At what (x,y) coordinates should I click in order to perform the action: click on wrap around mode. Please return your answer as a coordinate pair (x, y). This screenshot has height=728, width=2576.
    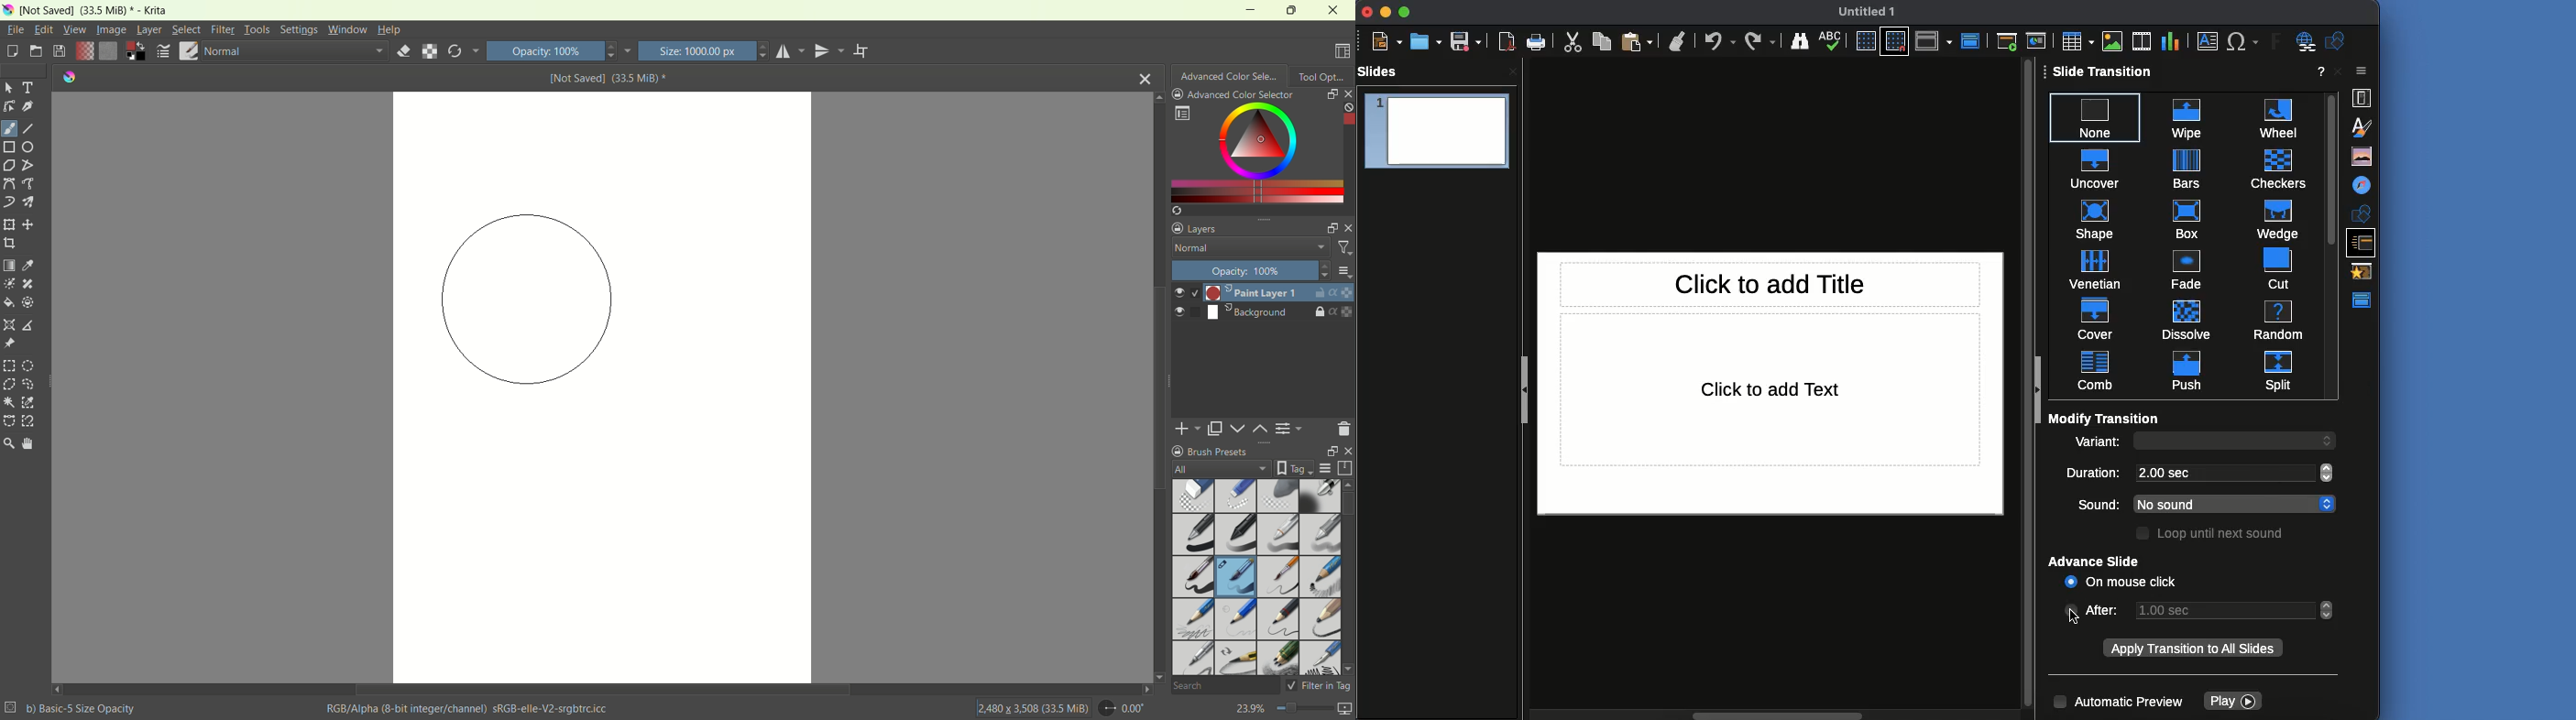
    Looking at the image, I should click on (862, 52).